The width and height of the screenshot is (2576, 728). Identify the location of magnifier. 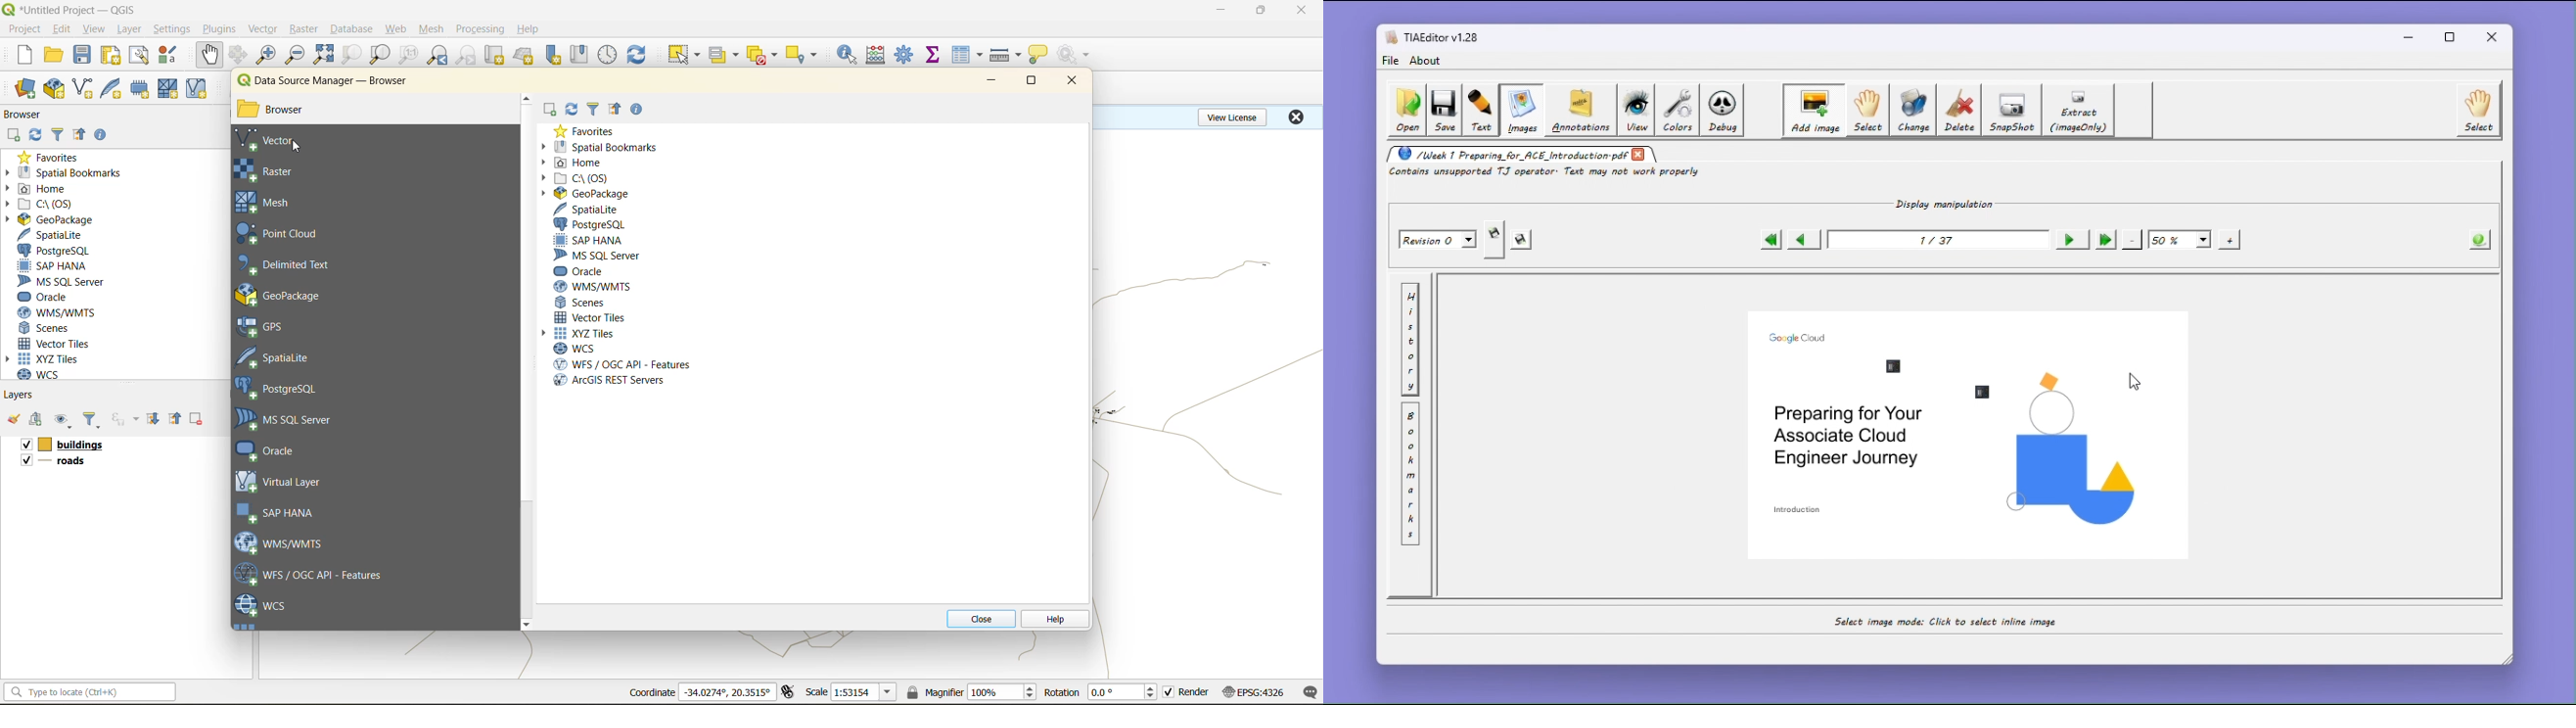
(1002, 692).